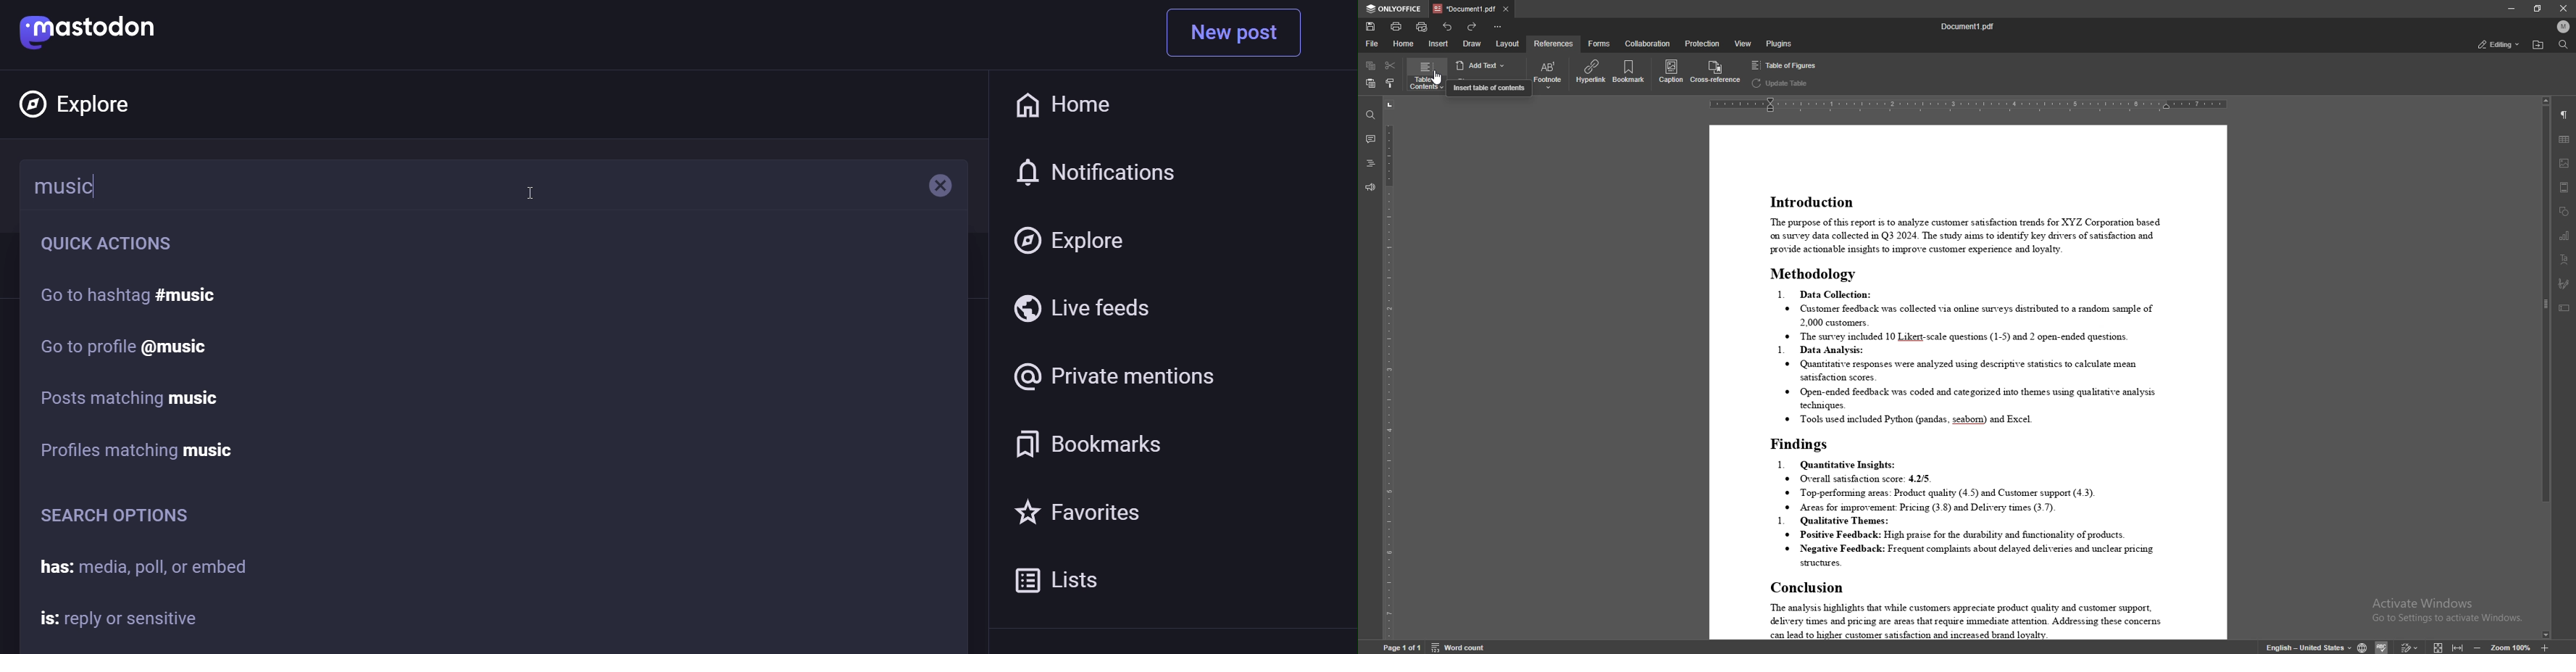 The width and height of the screenshot is (2576, 672). I want to click on tab, so click(1463, 8).